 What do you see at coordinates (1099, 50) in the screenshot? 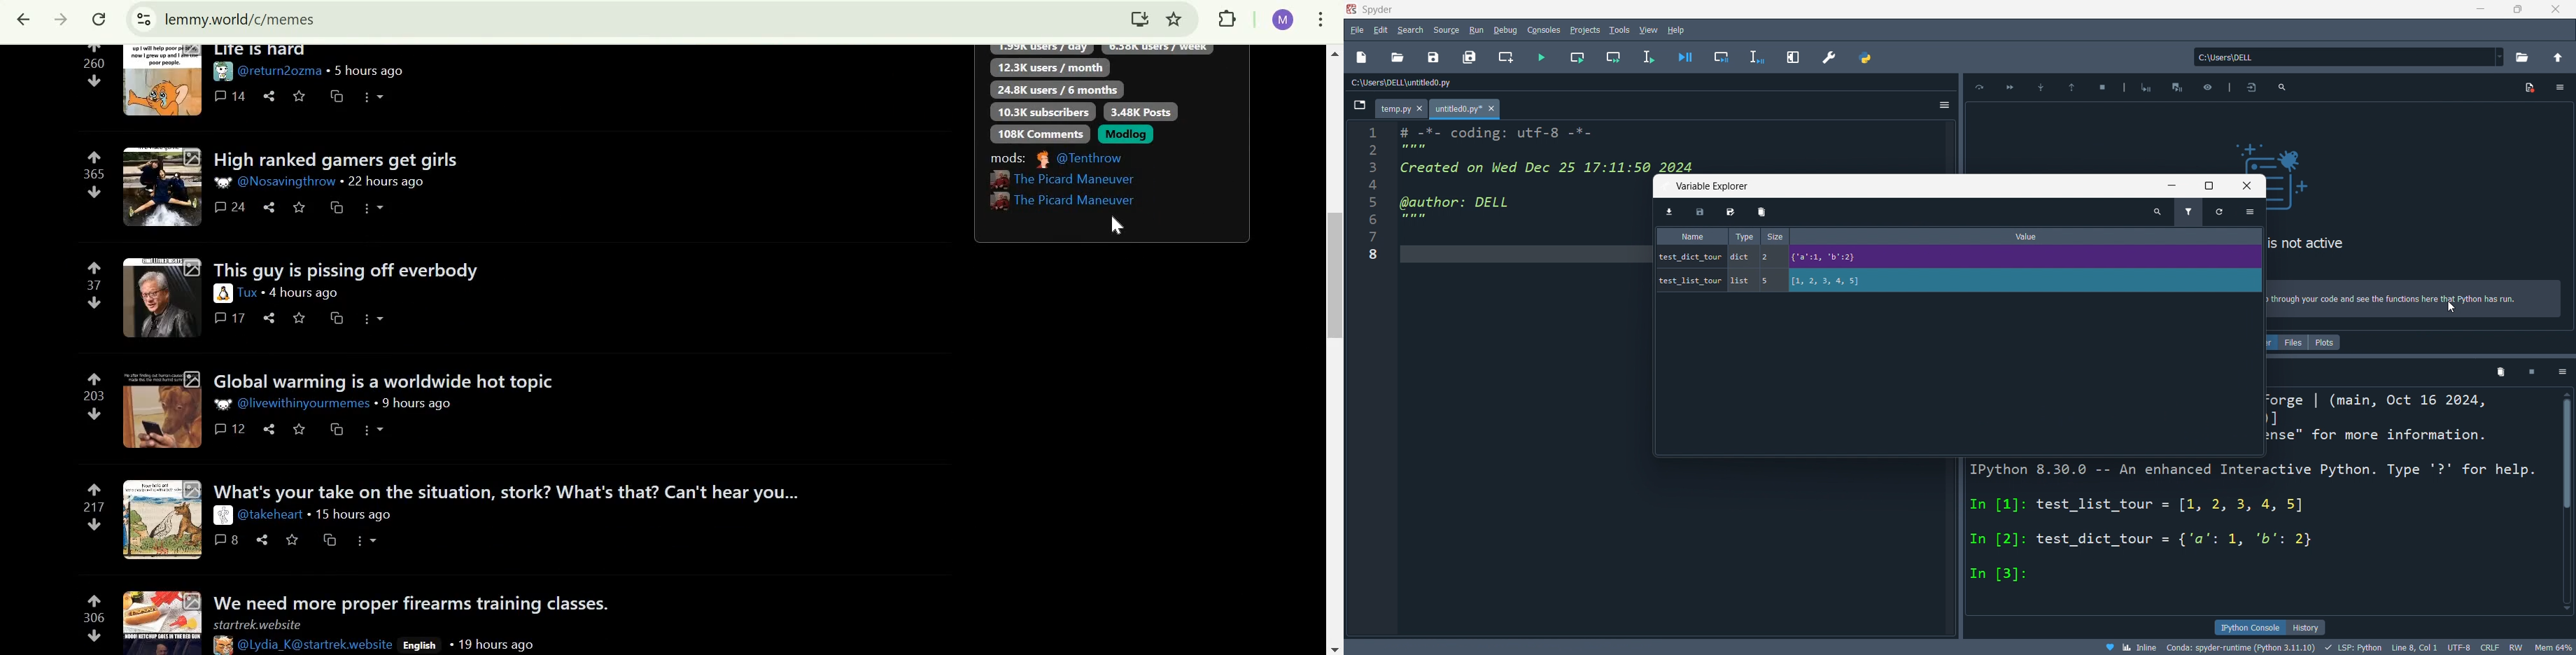
I see `text` at bounding box center [1099, 50].